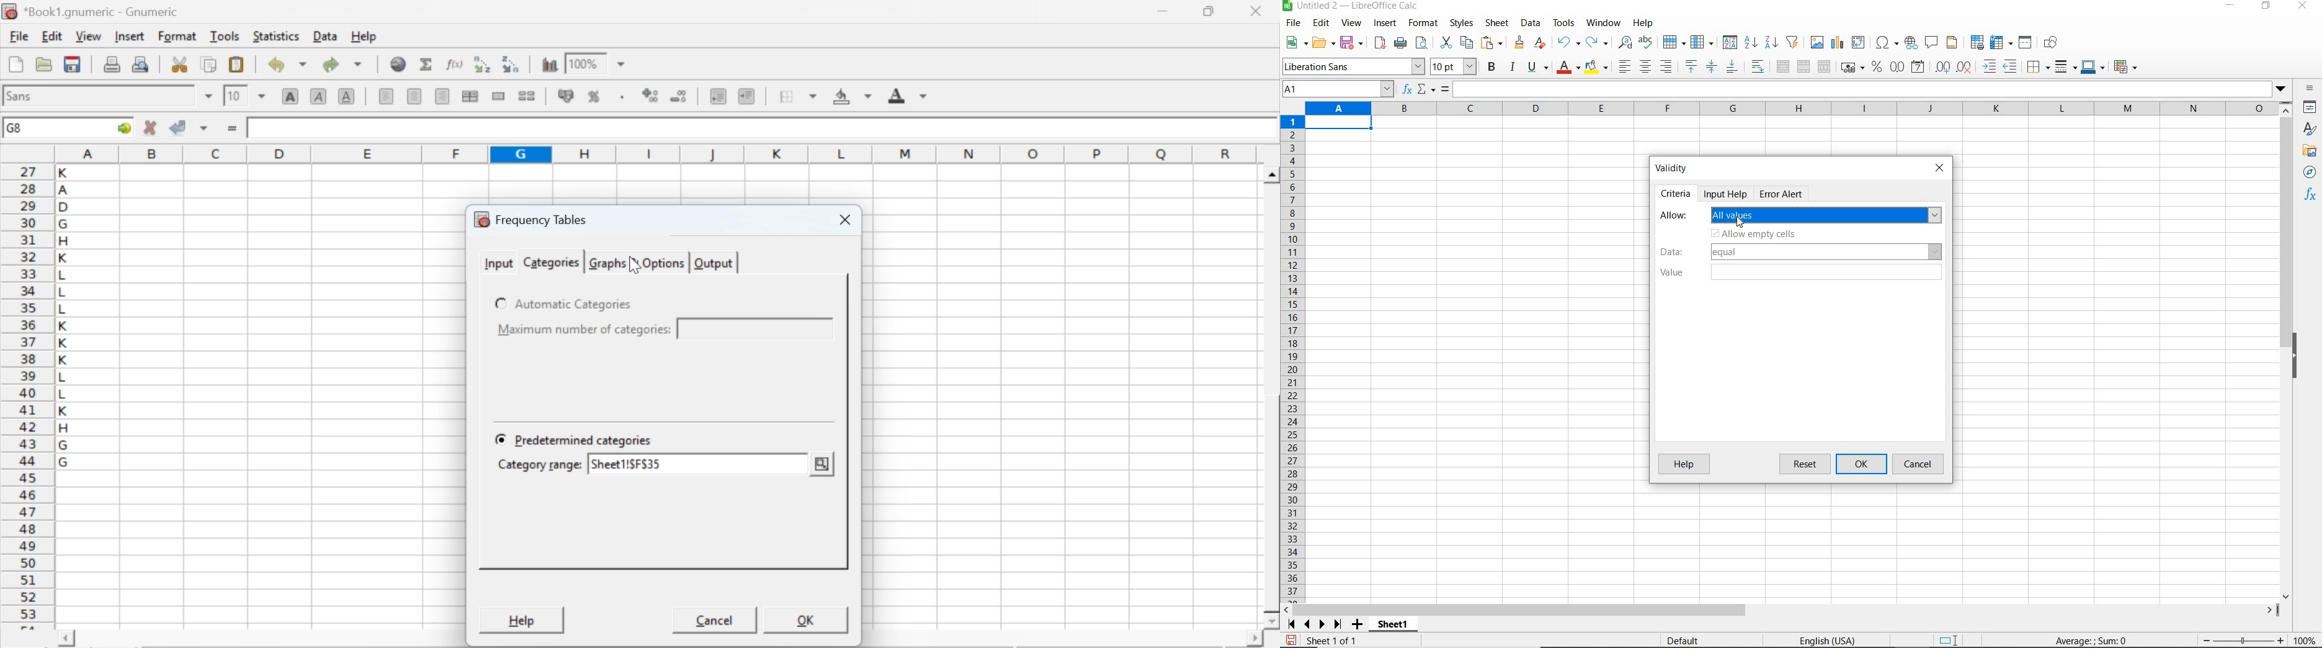 The image size is (2324, 672). Describe the element at coordinates (531, 219) in the screenshot. I see `frequency tables` at that location.